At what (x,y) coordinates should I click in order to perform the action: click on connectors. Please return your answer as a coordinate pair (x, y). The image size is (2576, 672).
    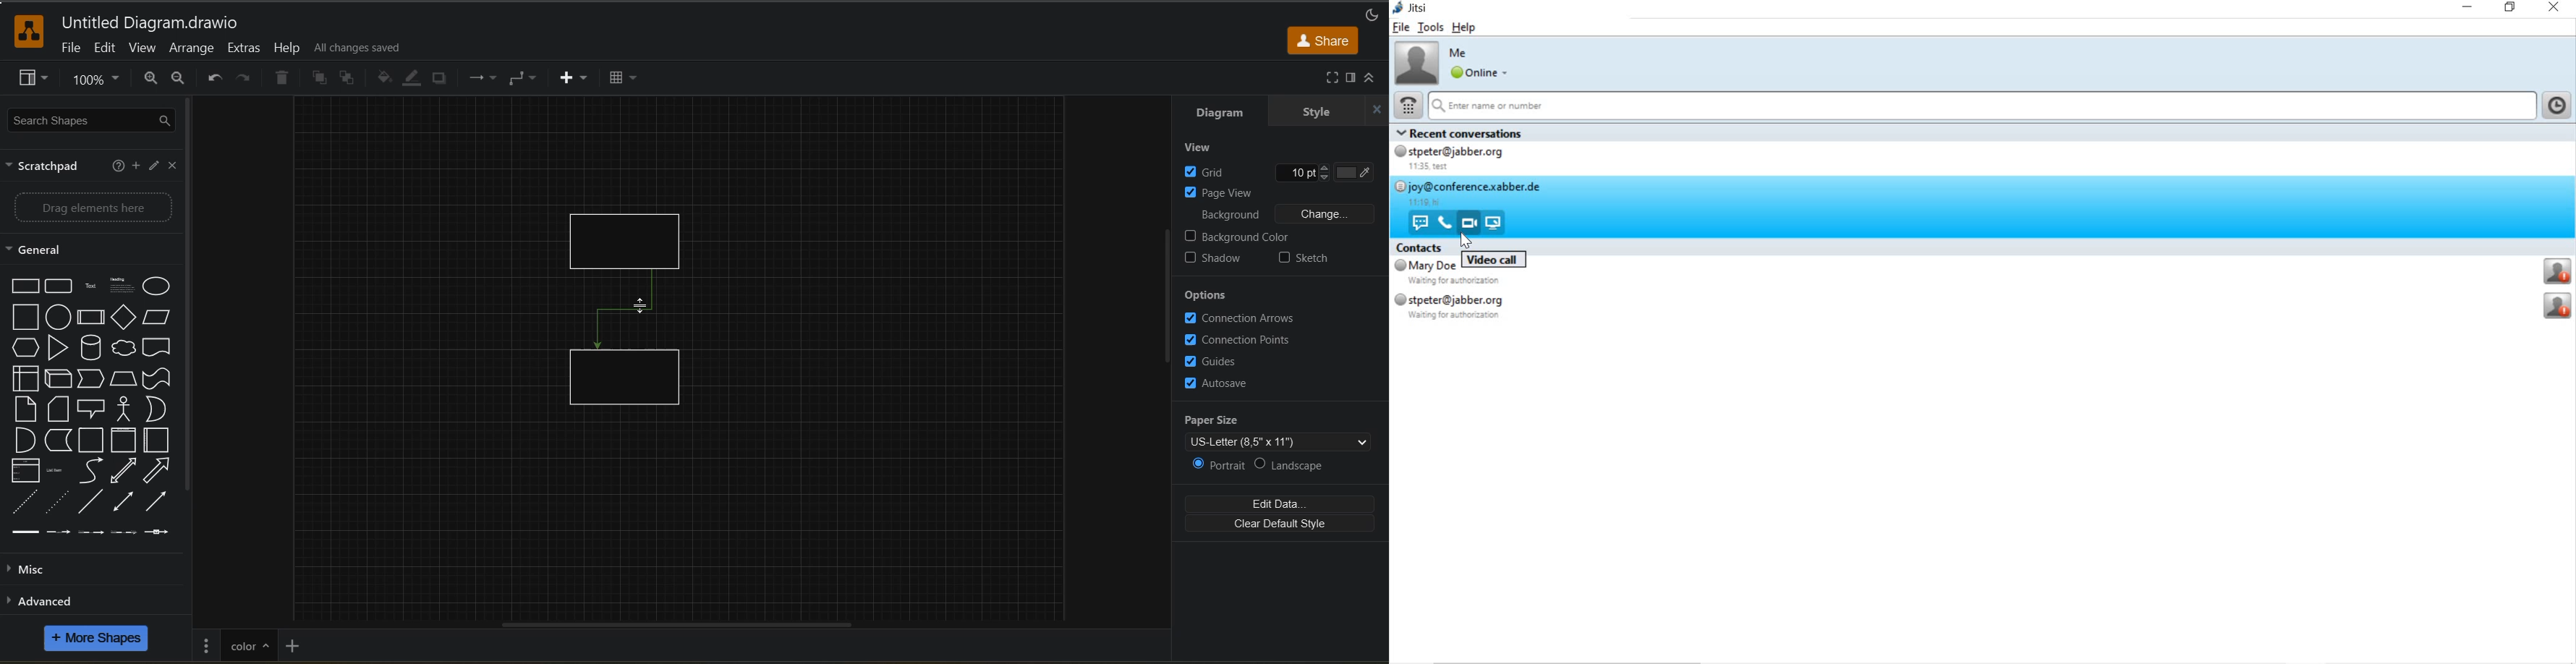
    Looking at the image, I should click on (524, 78).